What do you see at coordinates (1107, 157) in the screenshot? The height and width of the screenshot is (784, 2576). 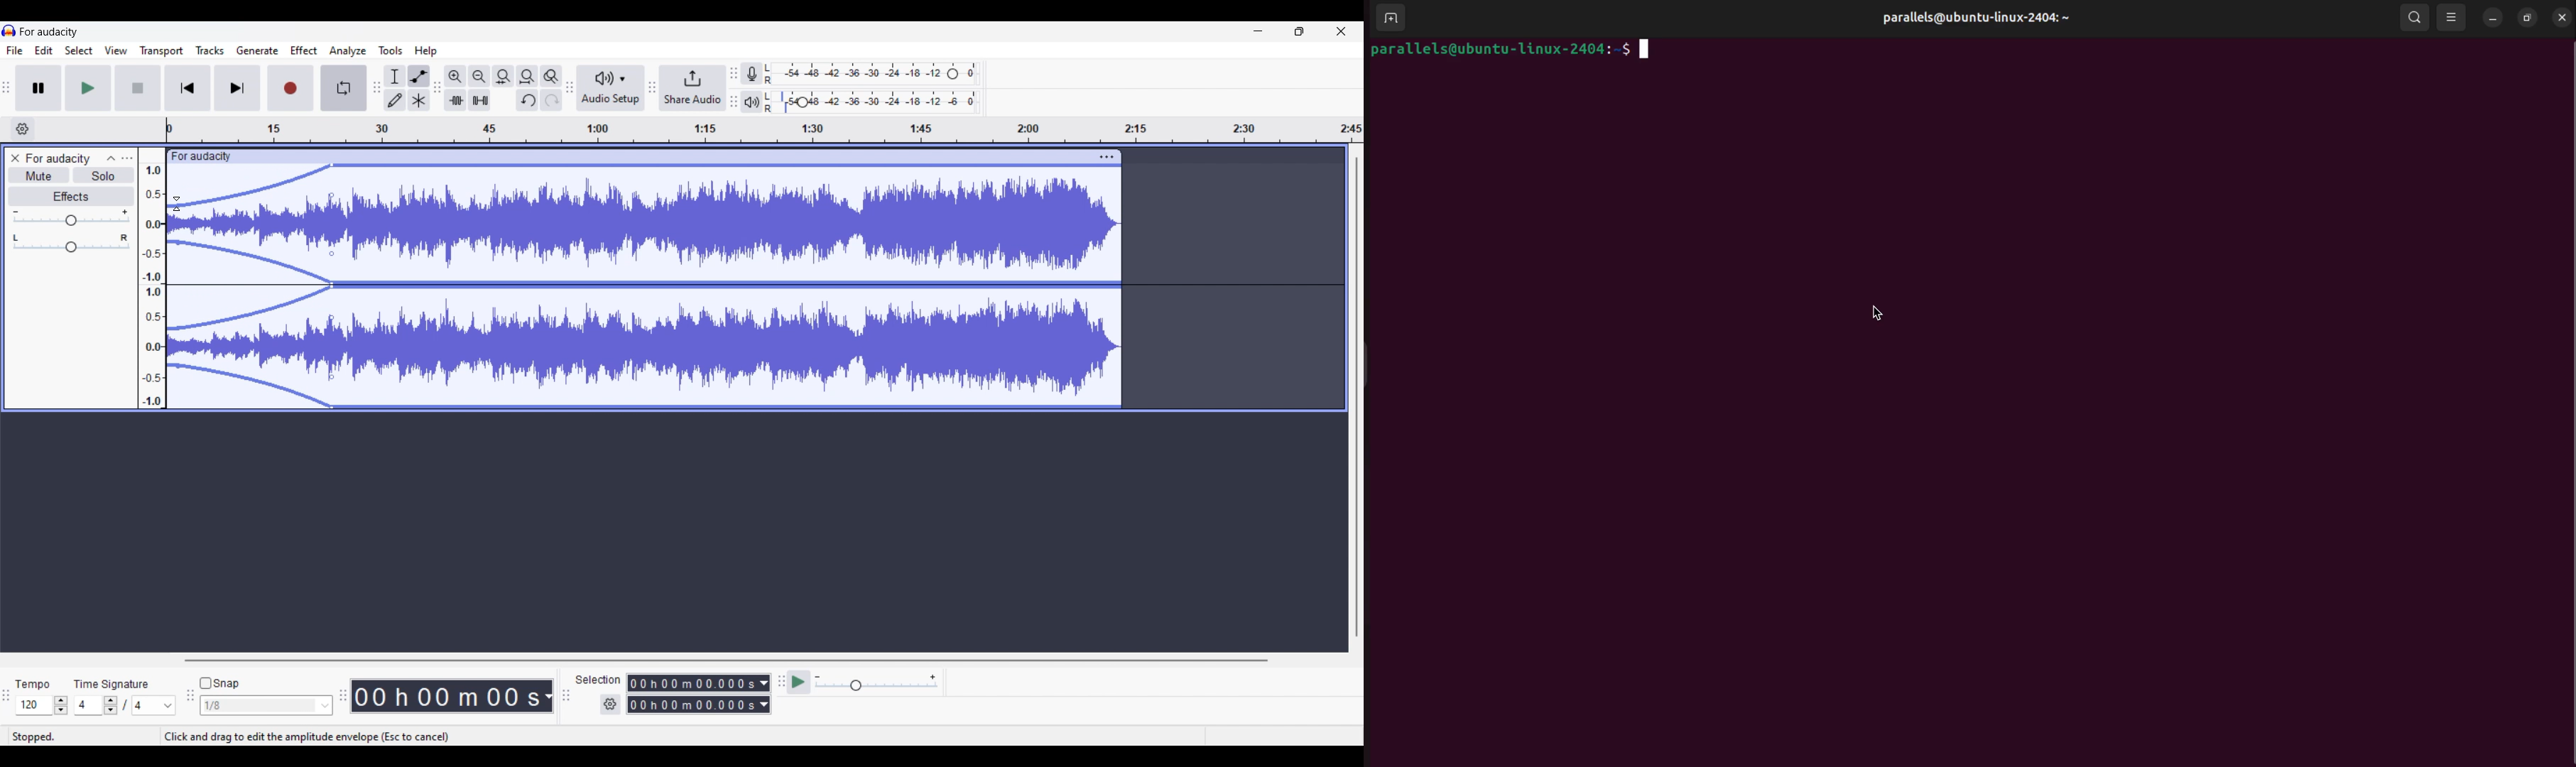 I see `Track settings` at bounding box center [1107, 157].